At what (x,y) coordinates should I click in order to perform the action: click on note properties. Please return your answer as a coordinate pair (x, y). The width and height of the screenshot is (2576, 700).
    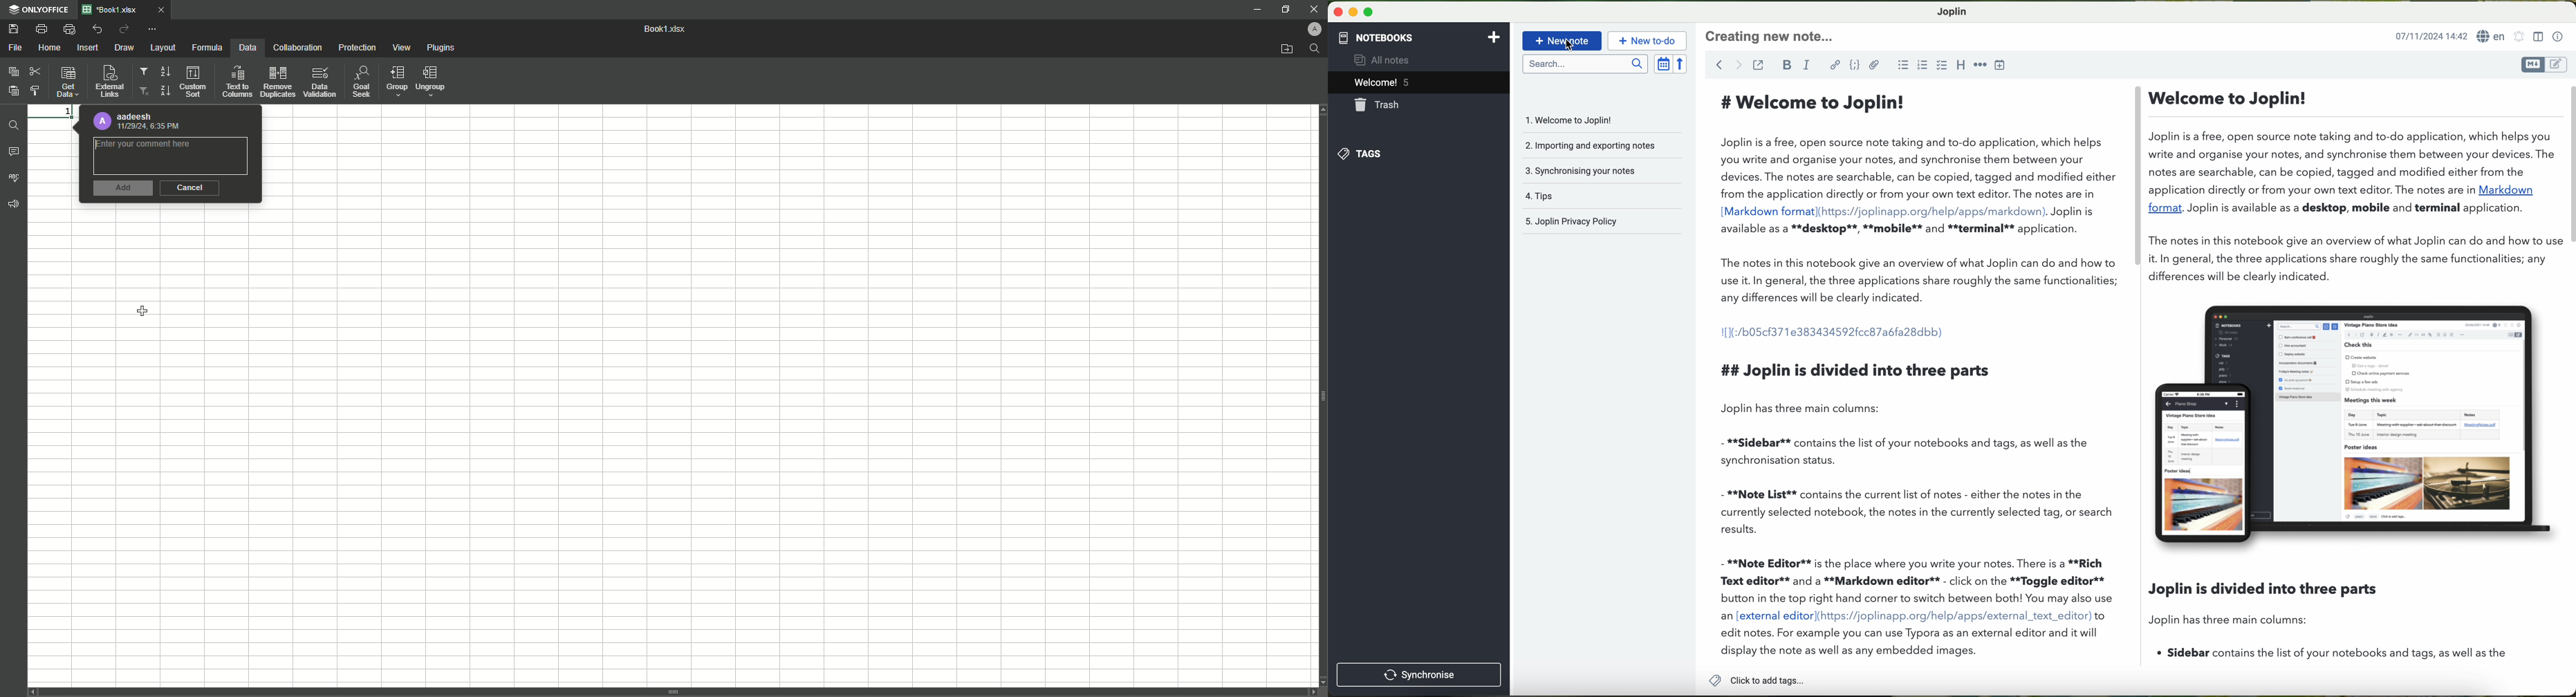
    Looking at the image, I should click on (2559, 36).